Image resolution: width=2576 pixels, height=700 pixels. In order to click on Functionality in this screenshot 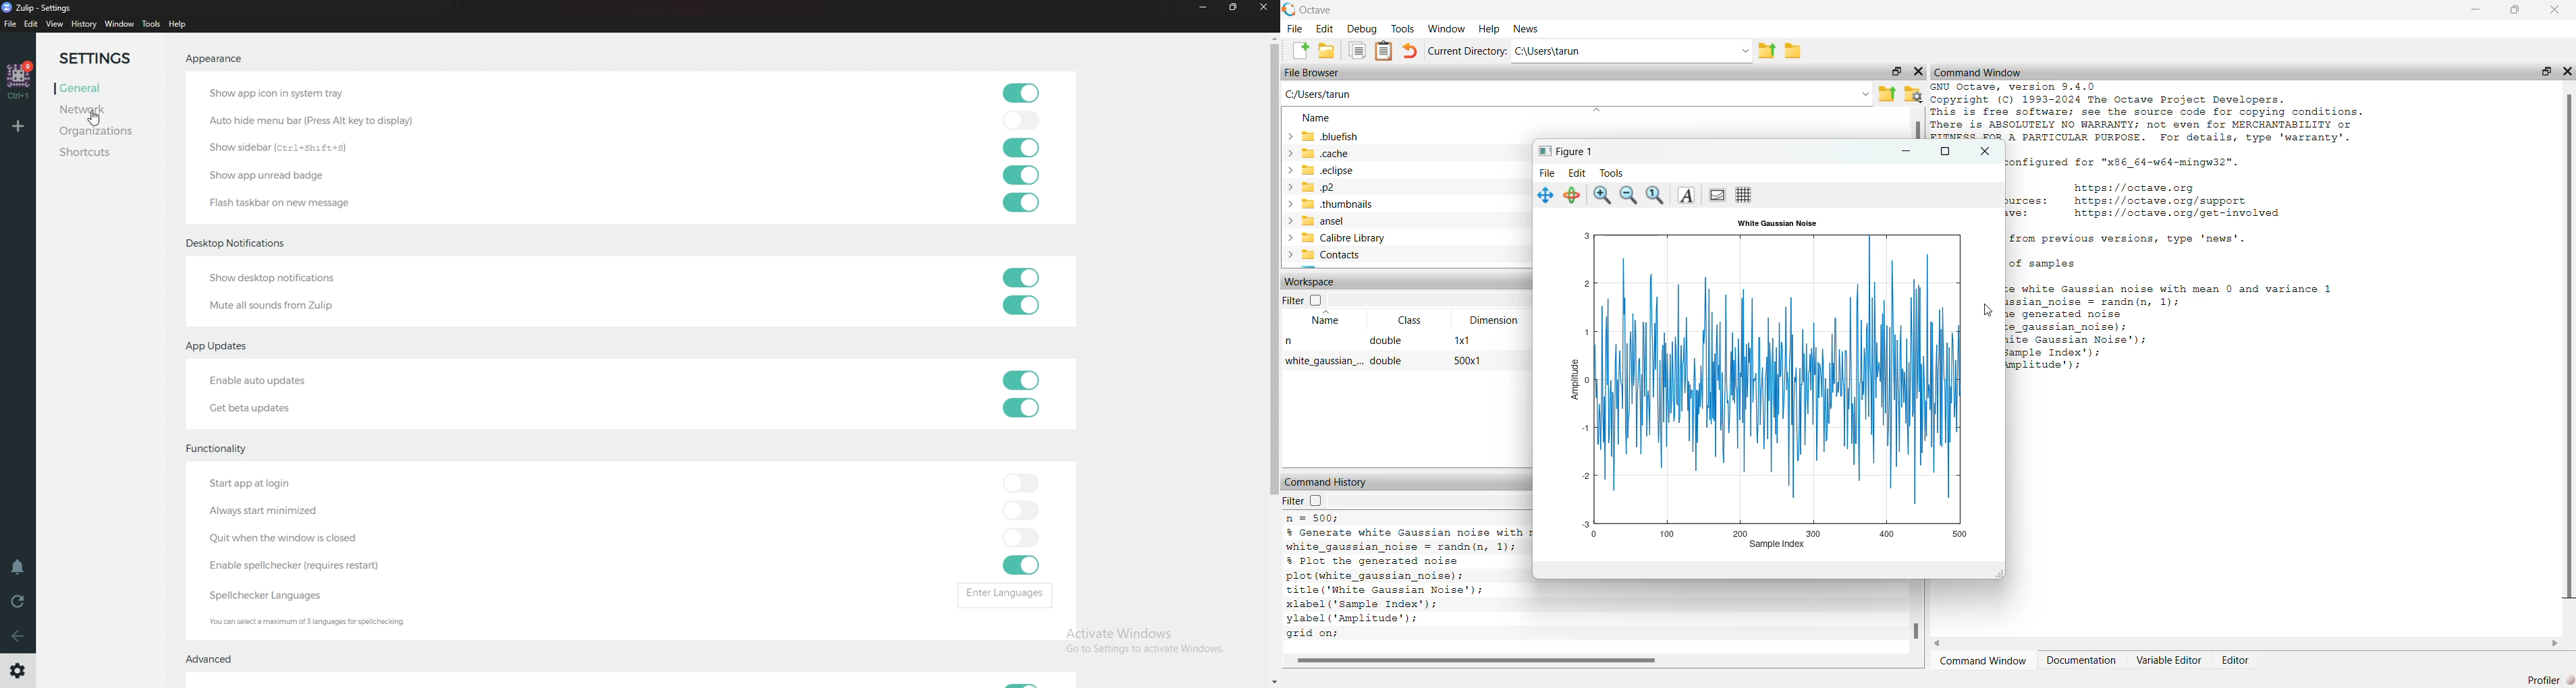, I will do `click(221, 451)`.